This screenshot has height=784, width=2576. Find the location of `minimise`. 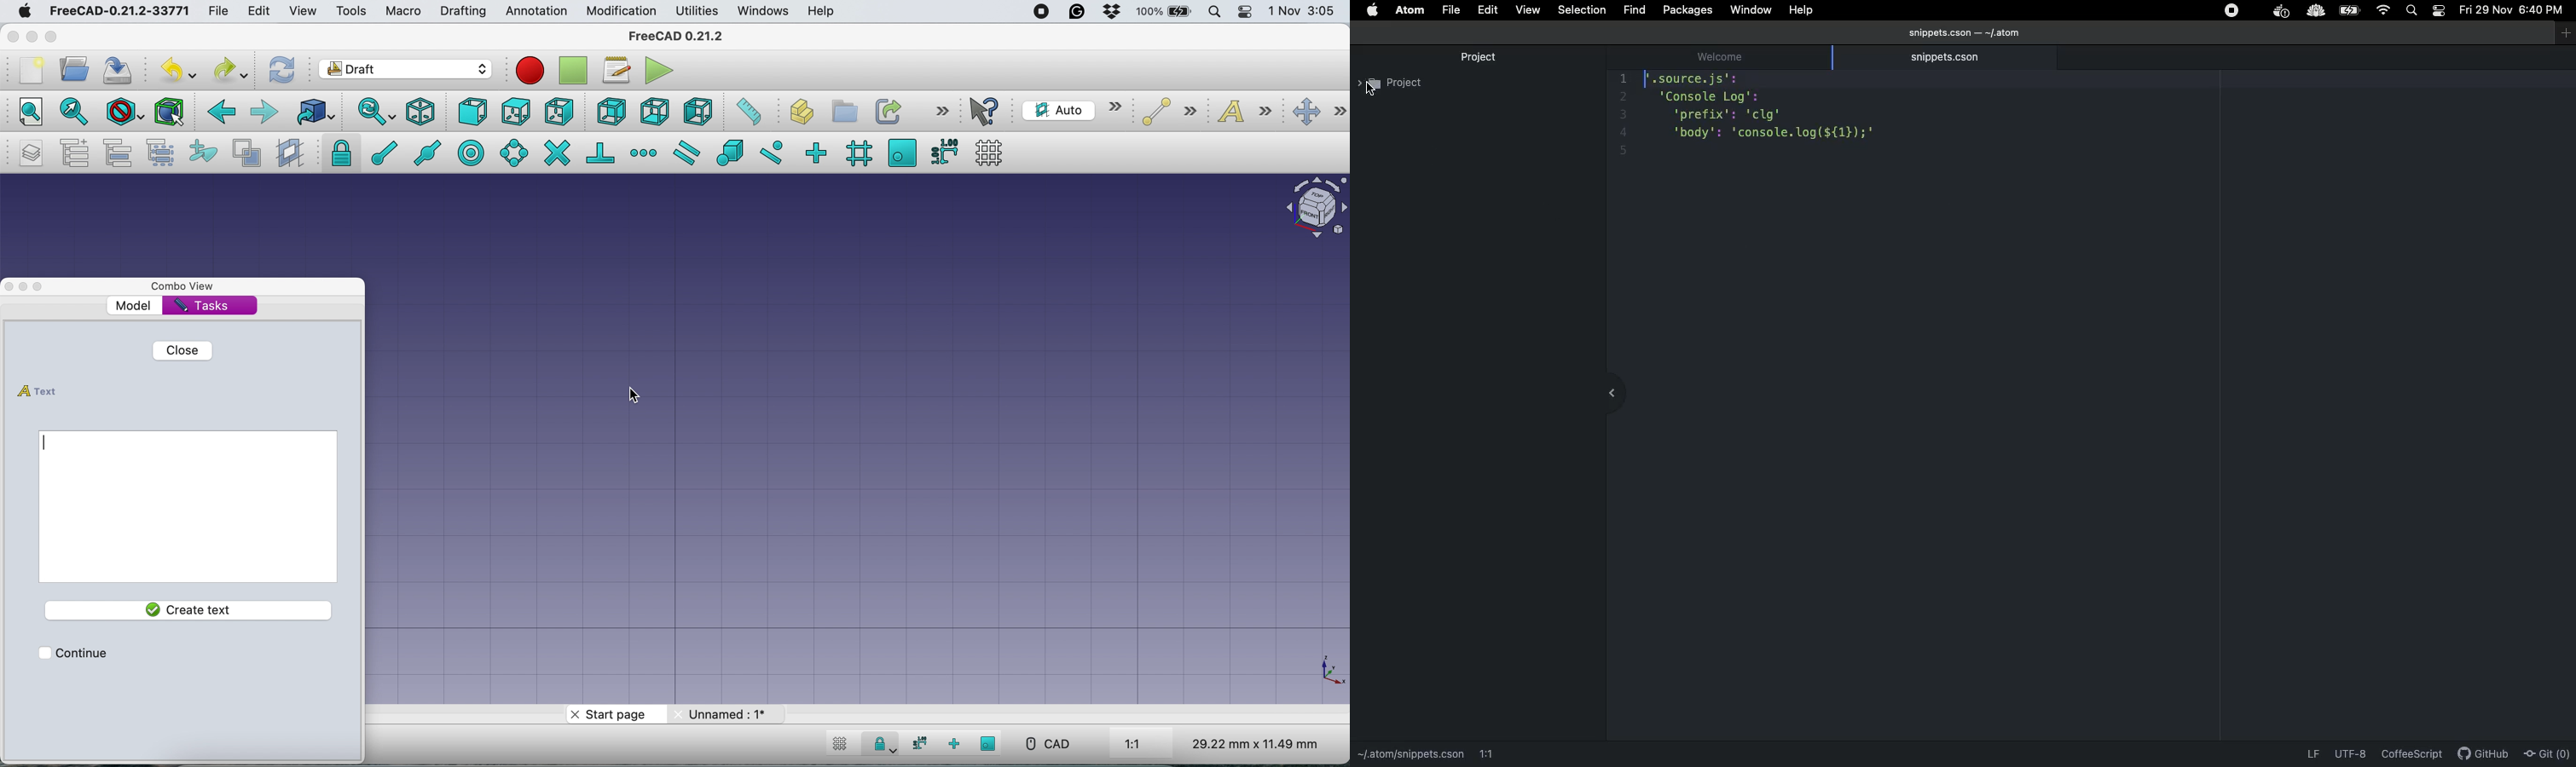

minimise is located at coordinates (23, 285).